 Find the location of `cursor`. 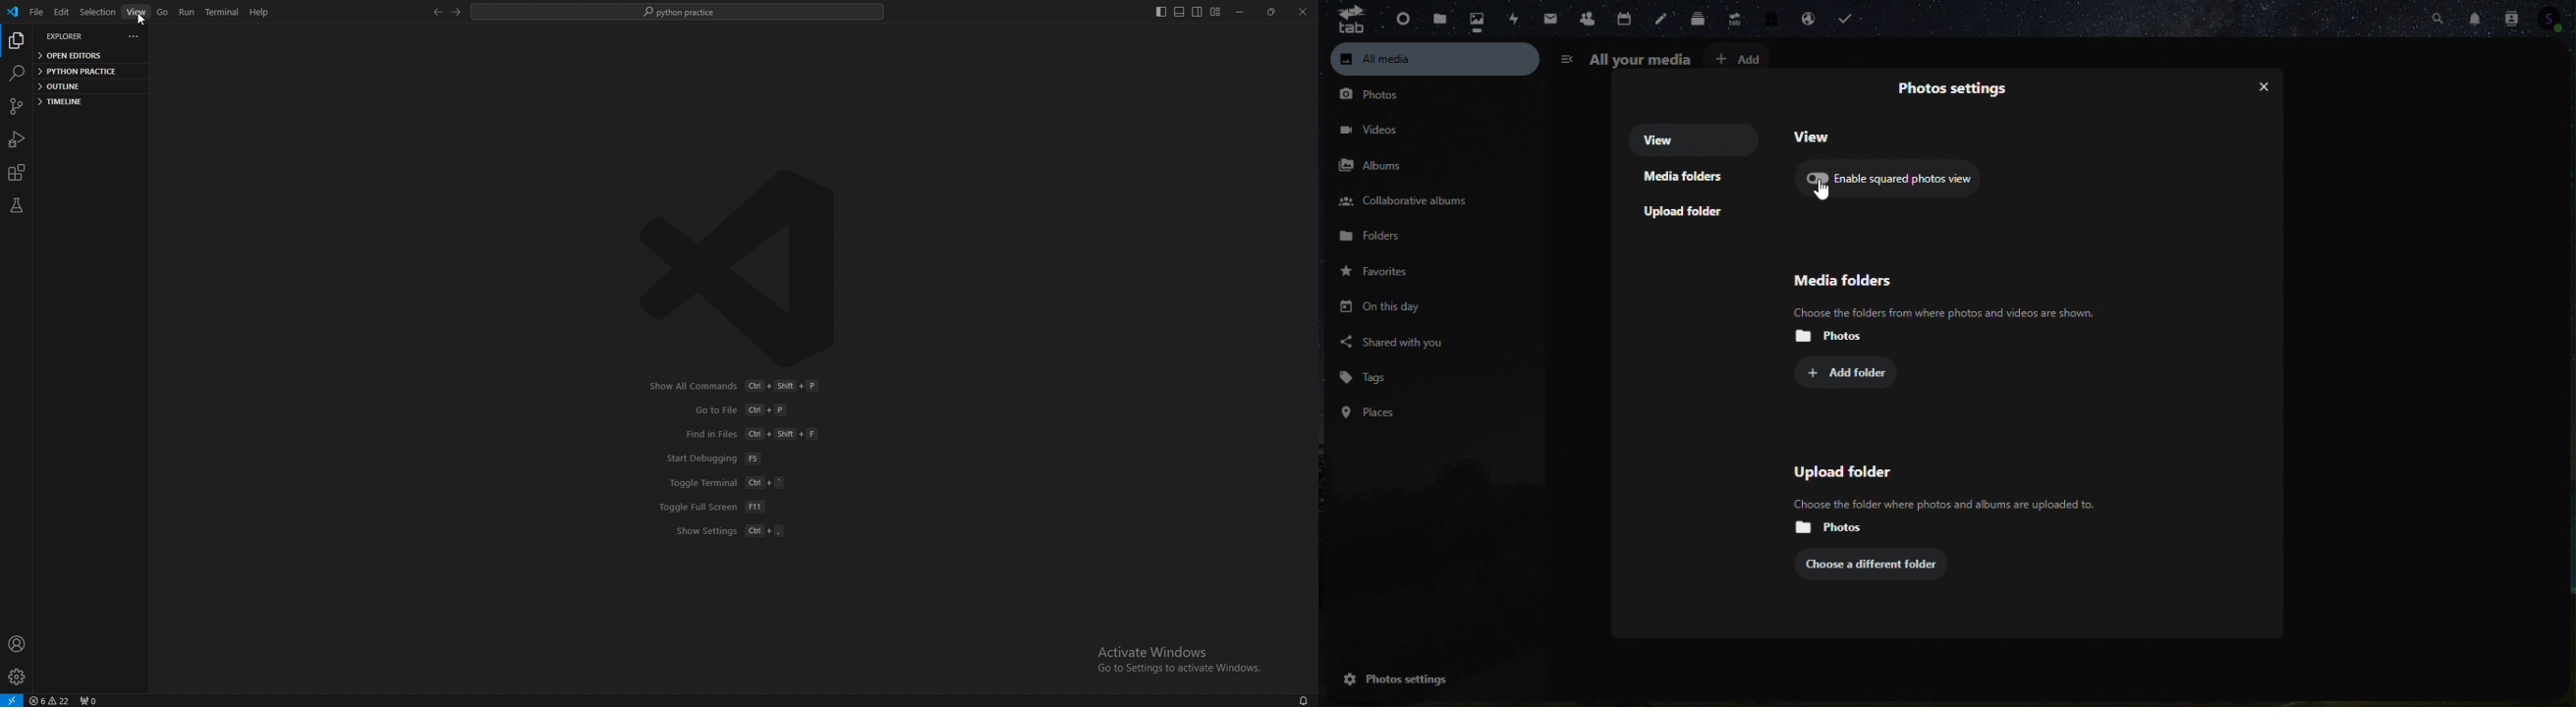

cursor is located at coordinates (1825, 195).